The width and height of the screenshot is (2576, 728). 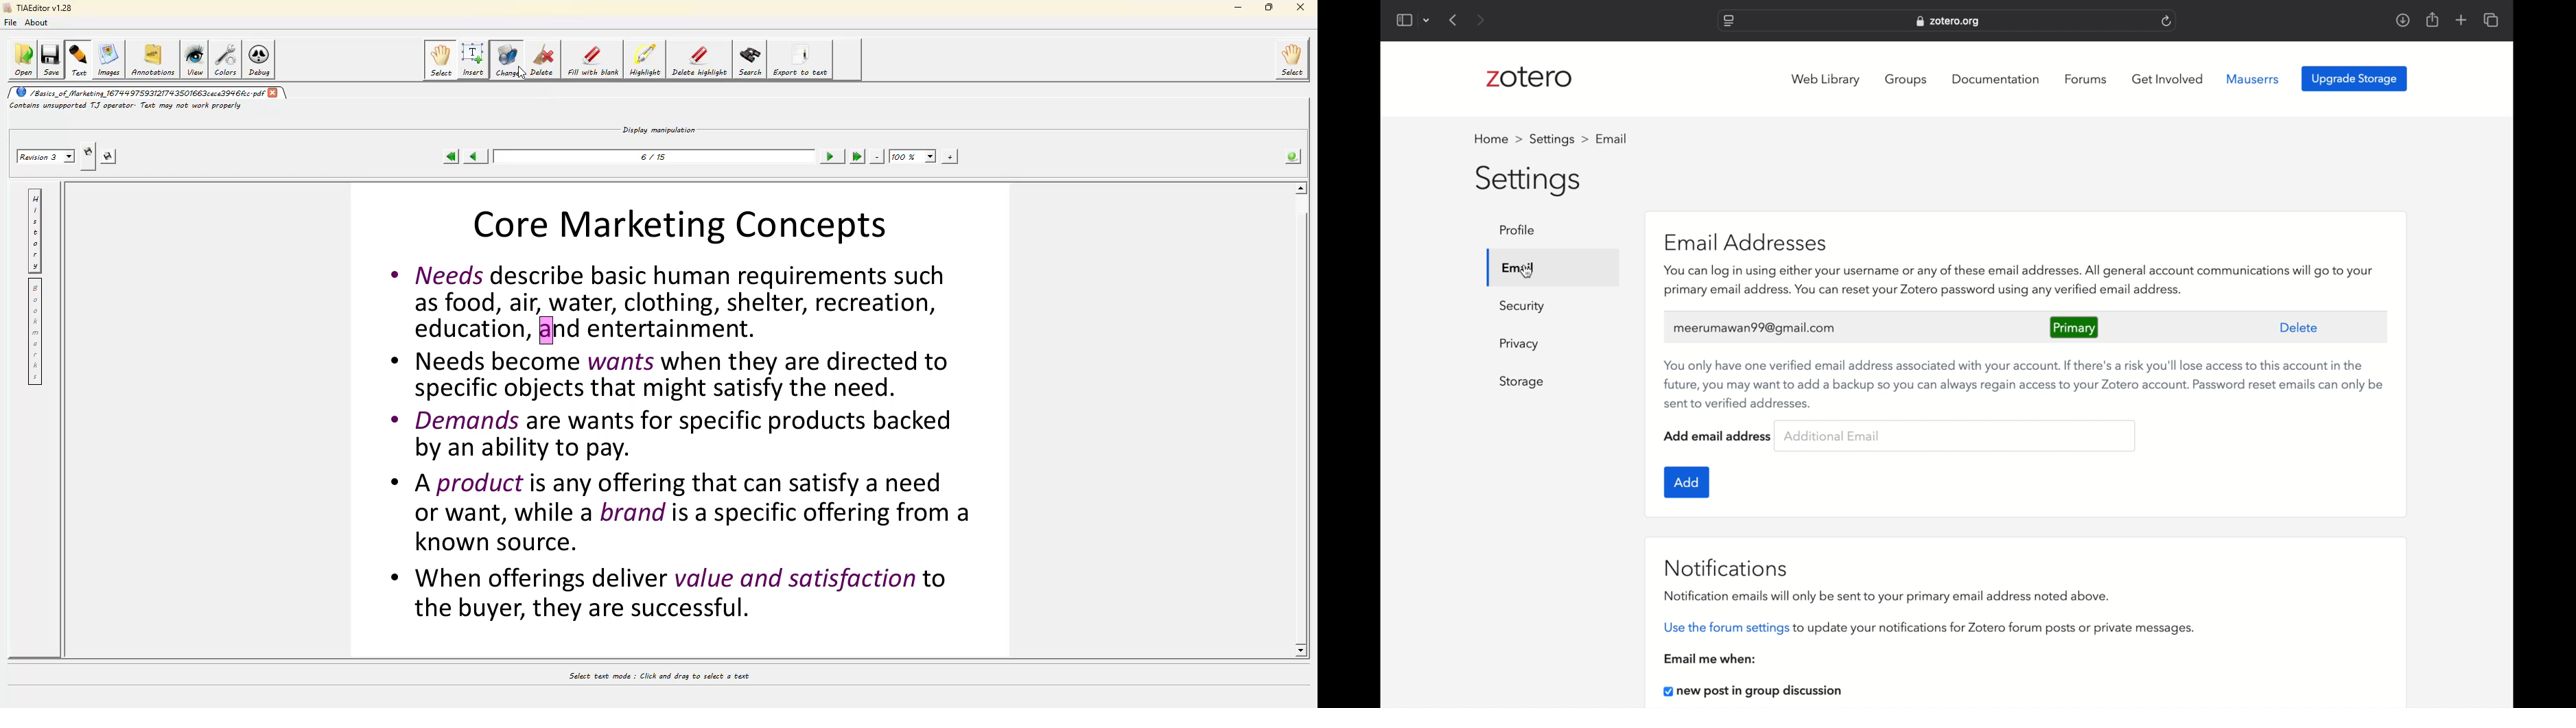 I want to click on new post in group discussion, so click(x=1753, y=692).